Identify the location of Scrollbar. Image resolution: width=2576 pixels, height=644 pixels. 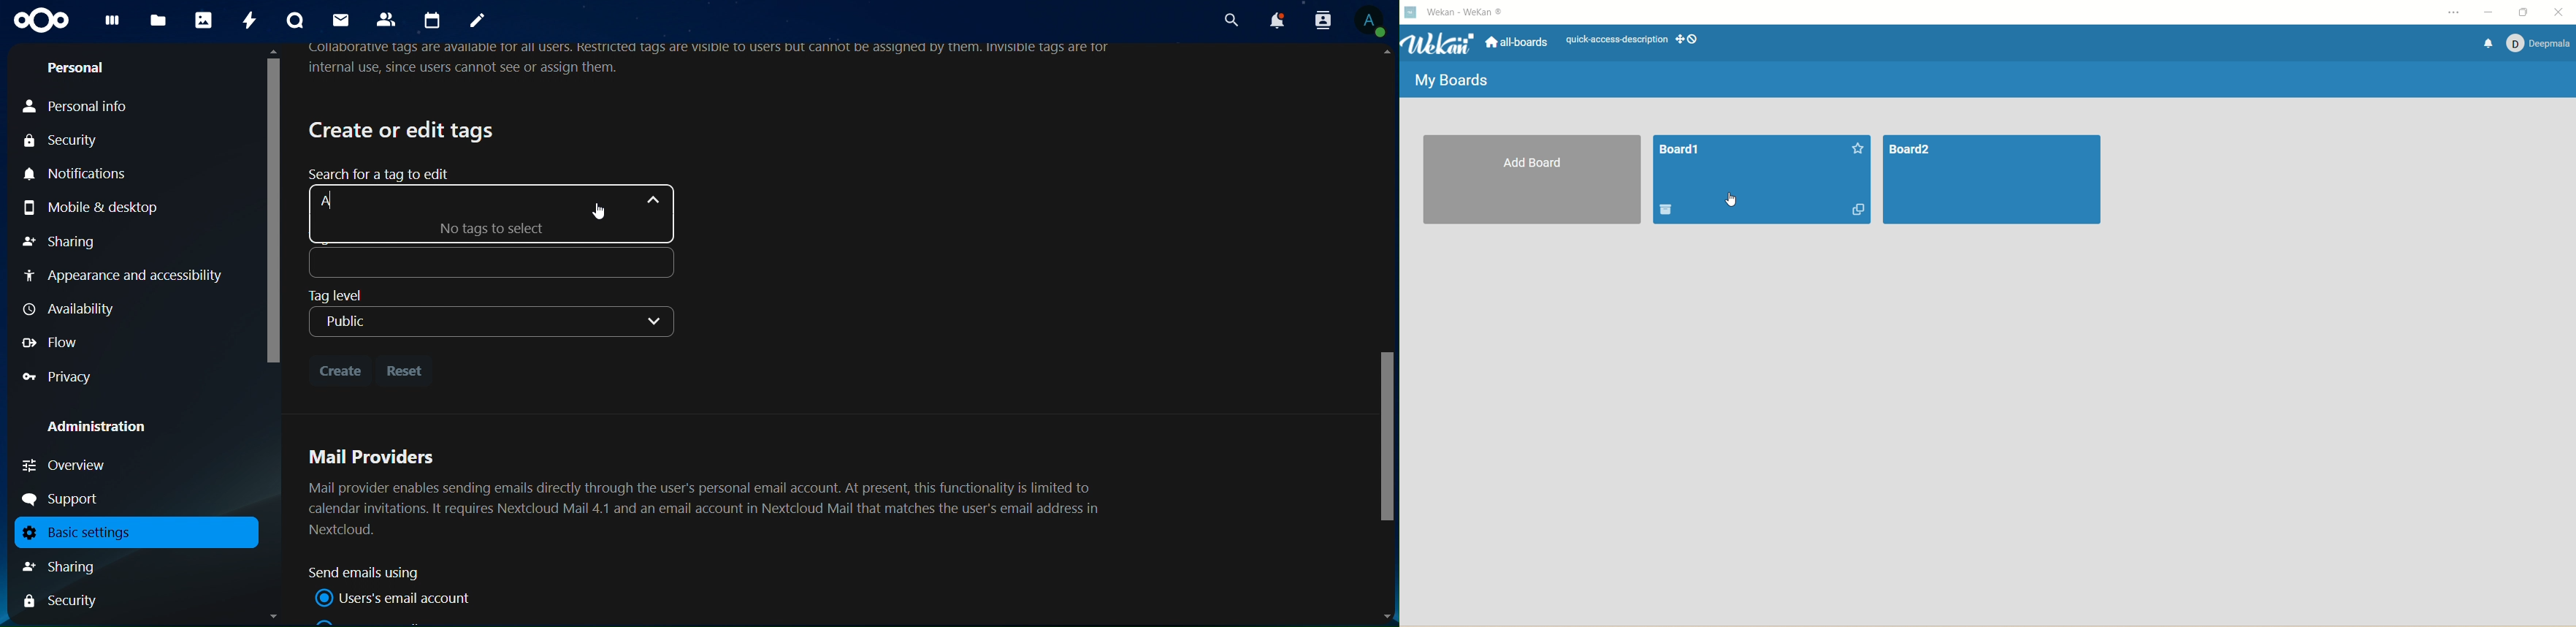
(1384, 336).